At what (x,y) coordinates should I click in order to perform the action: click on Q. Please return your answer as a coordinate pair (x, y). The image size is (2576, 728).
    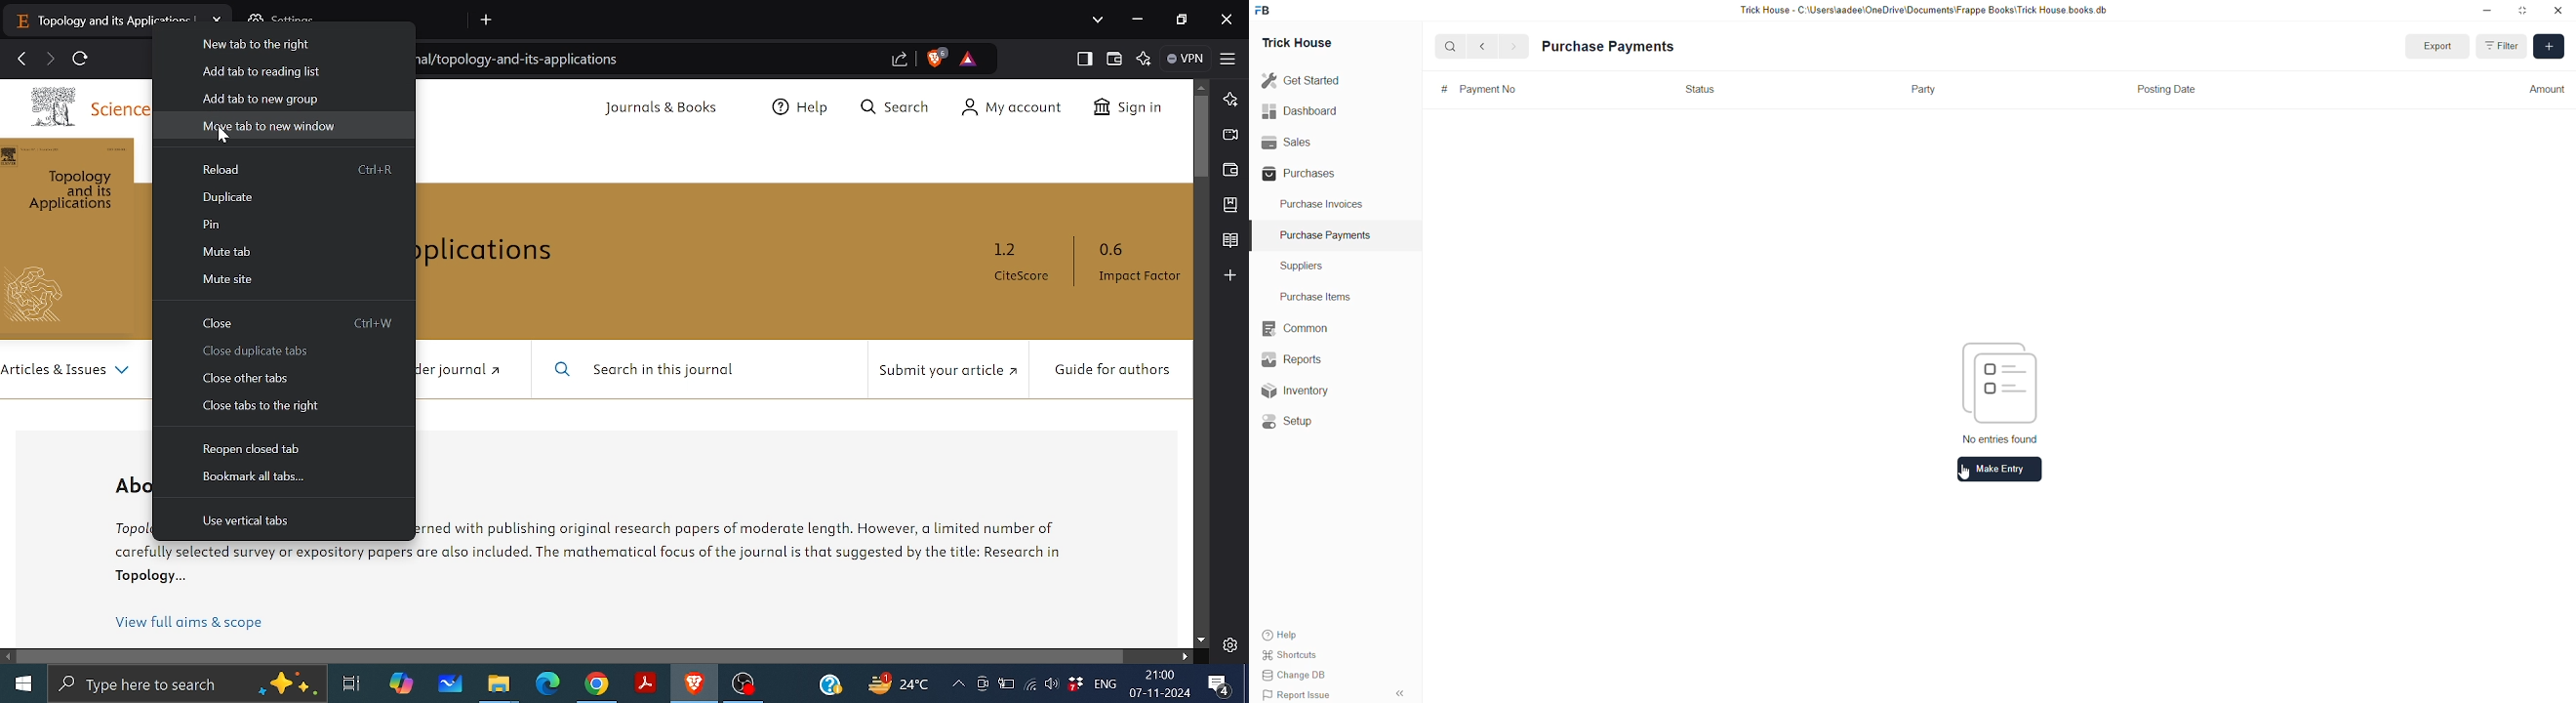
    Looking at the image, I should click on (1445, 45).